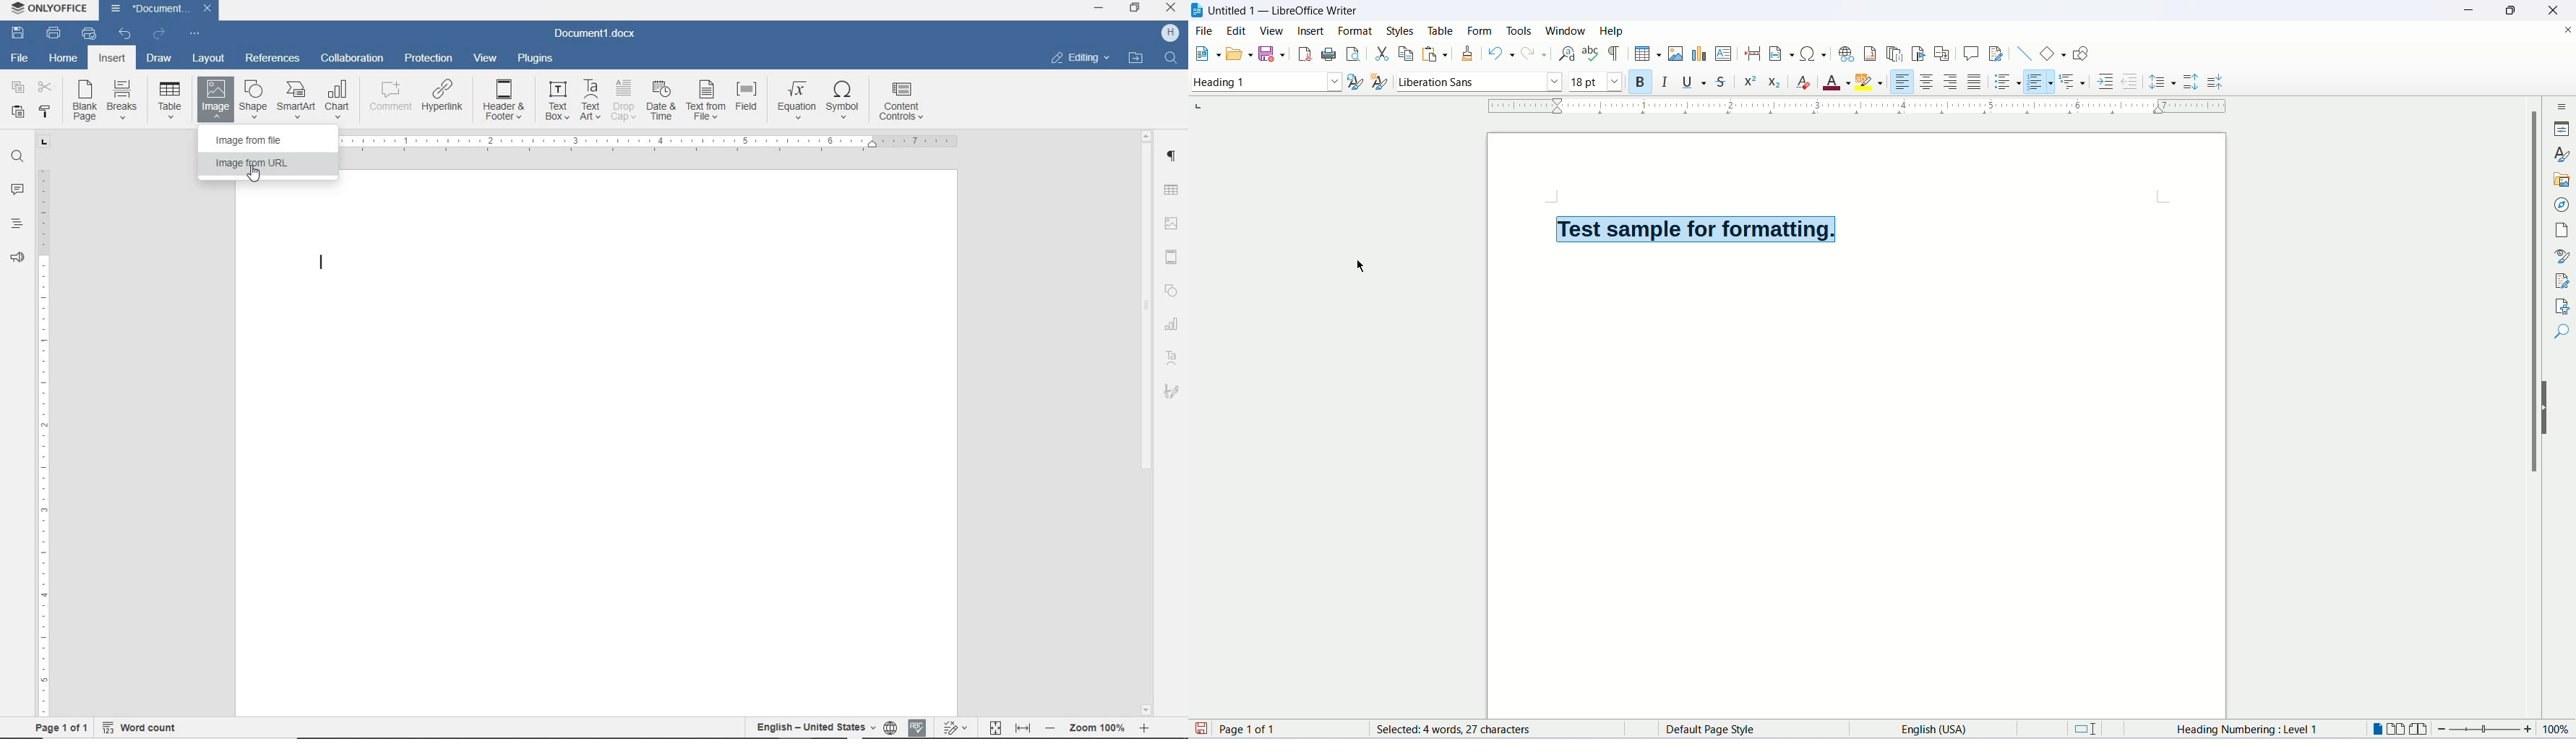 This screenshot has width=2576, height=756. I want to click on open, so click(1237, 54).